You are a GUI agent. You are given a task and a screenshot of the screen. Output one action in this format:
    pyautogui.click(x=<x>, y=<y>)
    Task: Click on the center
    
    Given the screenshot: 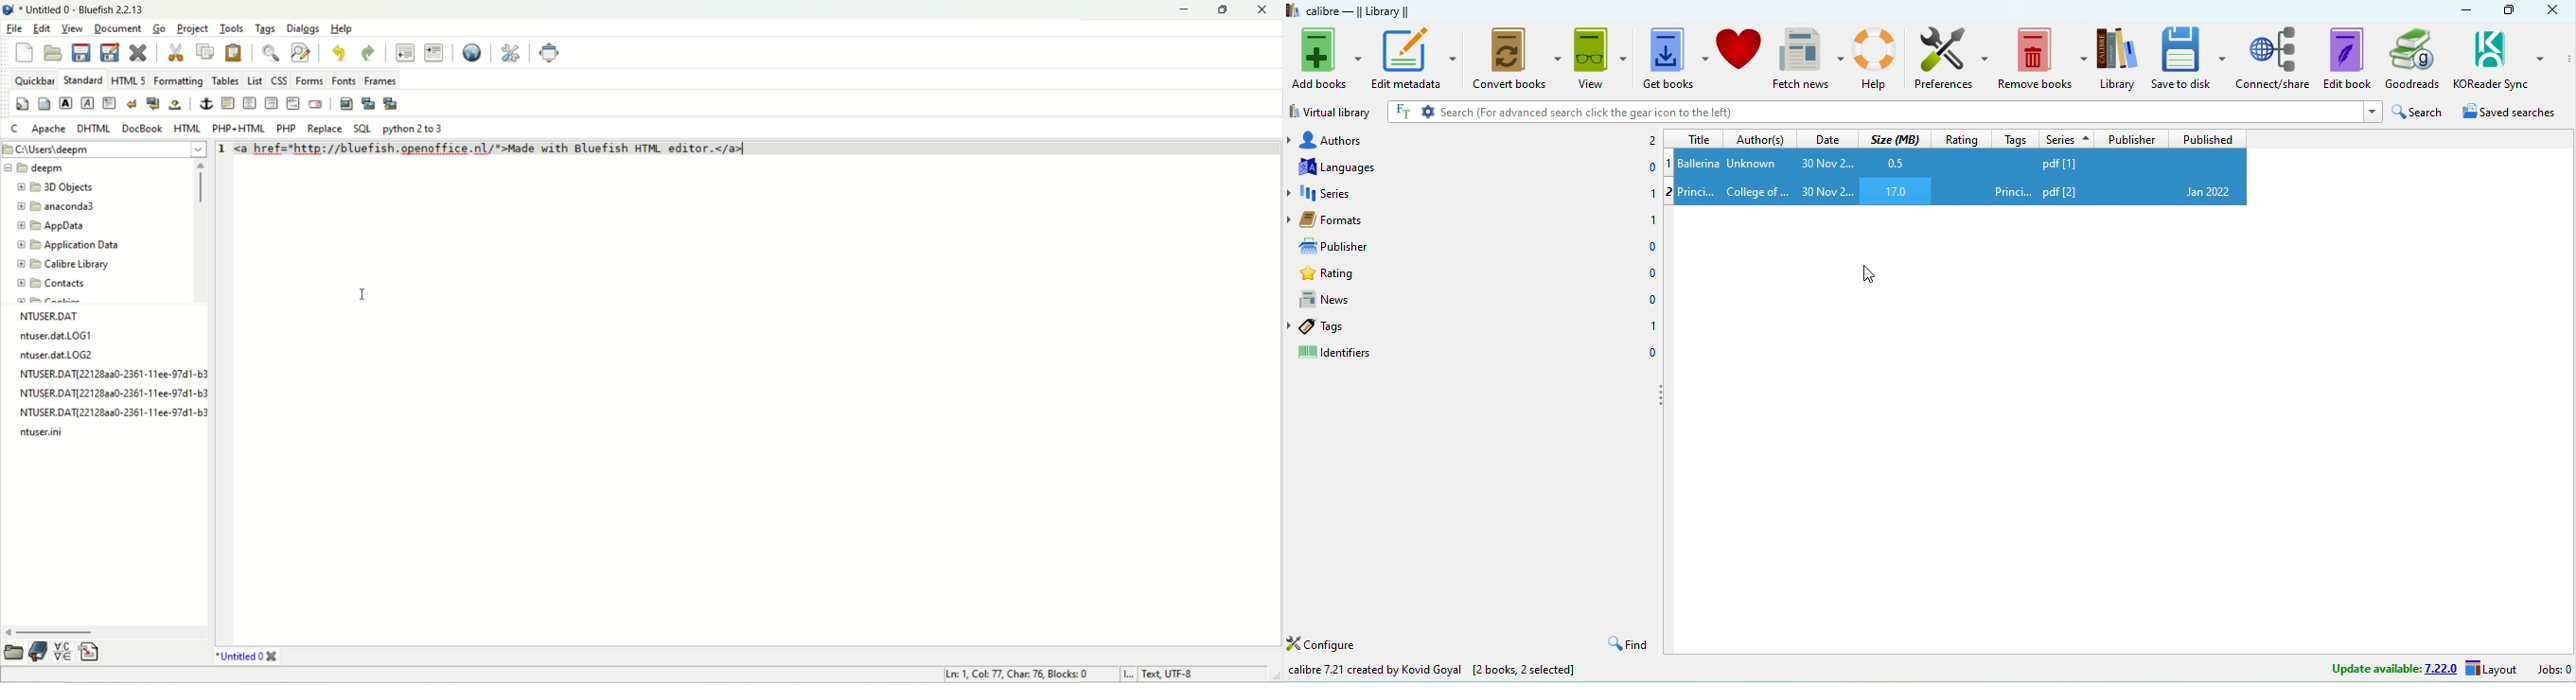 What is the action you would take?
    pyautogui.click(x=249, y=104)
    